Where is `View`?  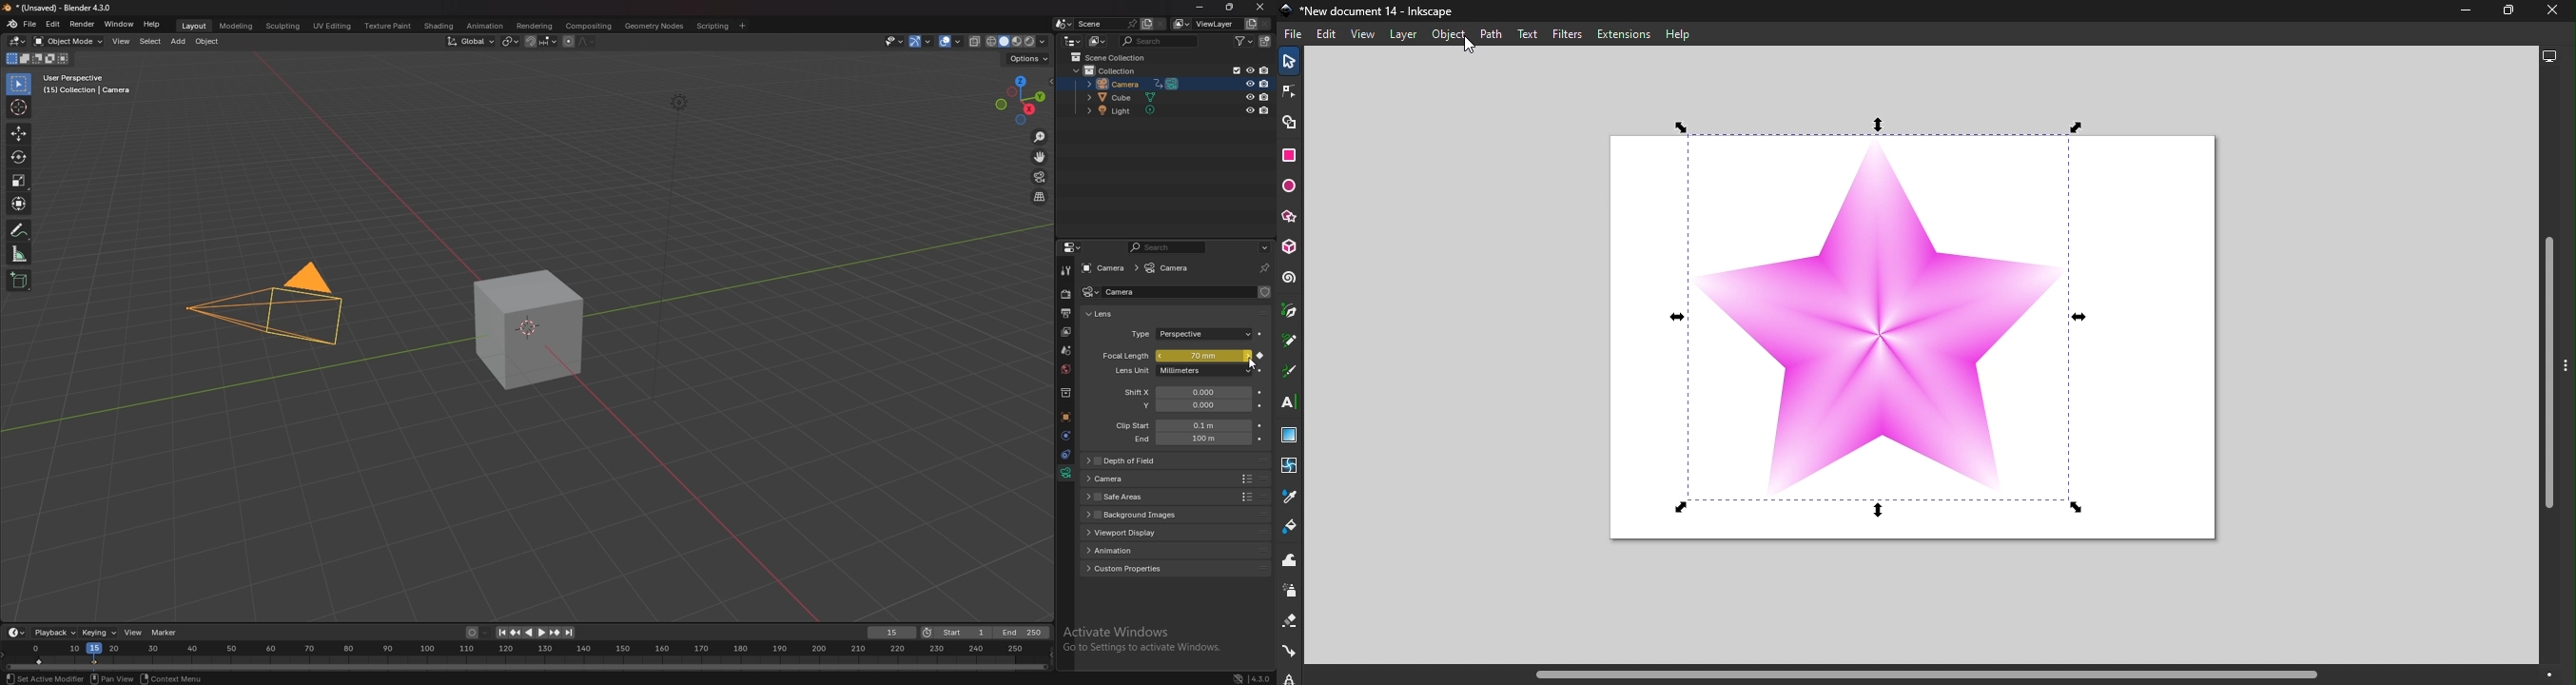
View is located at coordinates (1363, 36).